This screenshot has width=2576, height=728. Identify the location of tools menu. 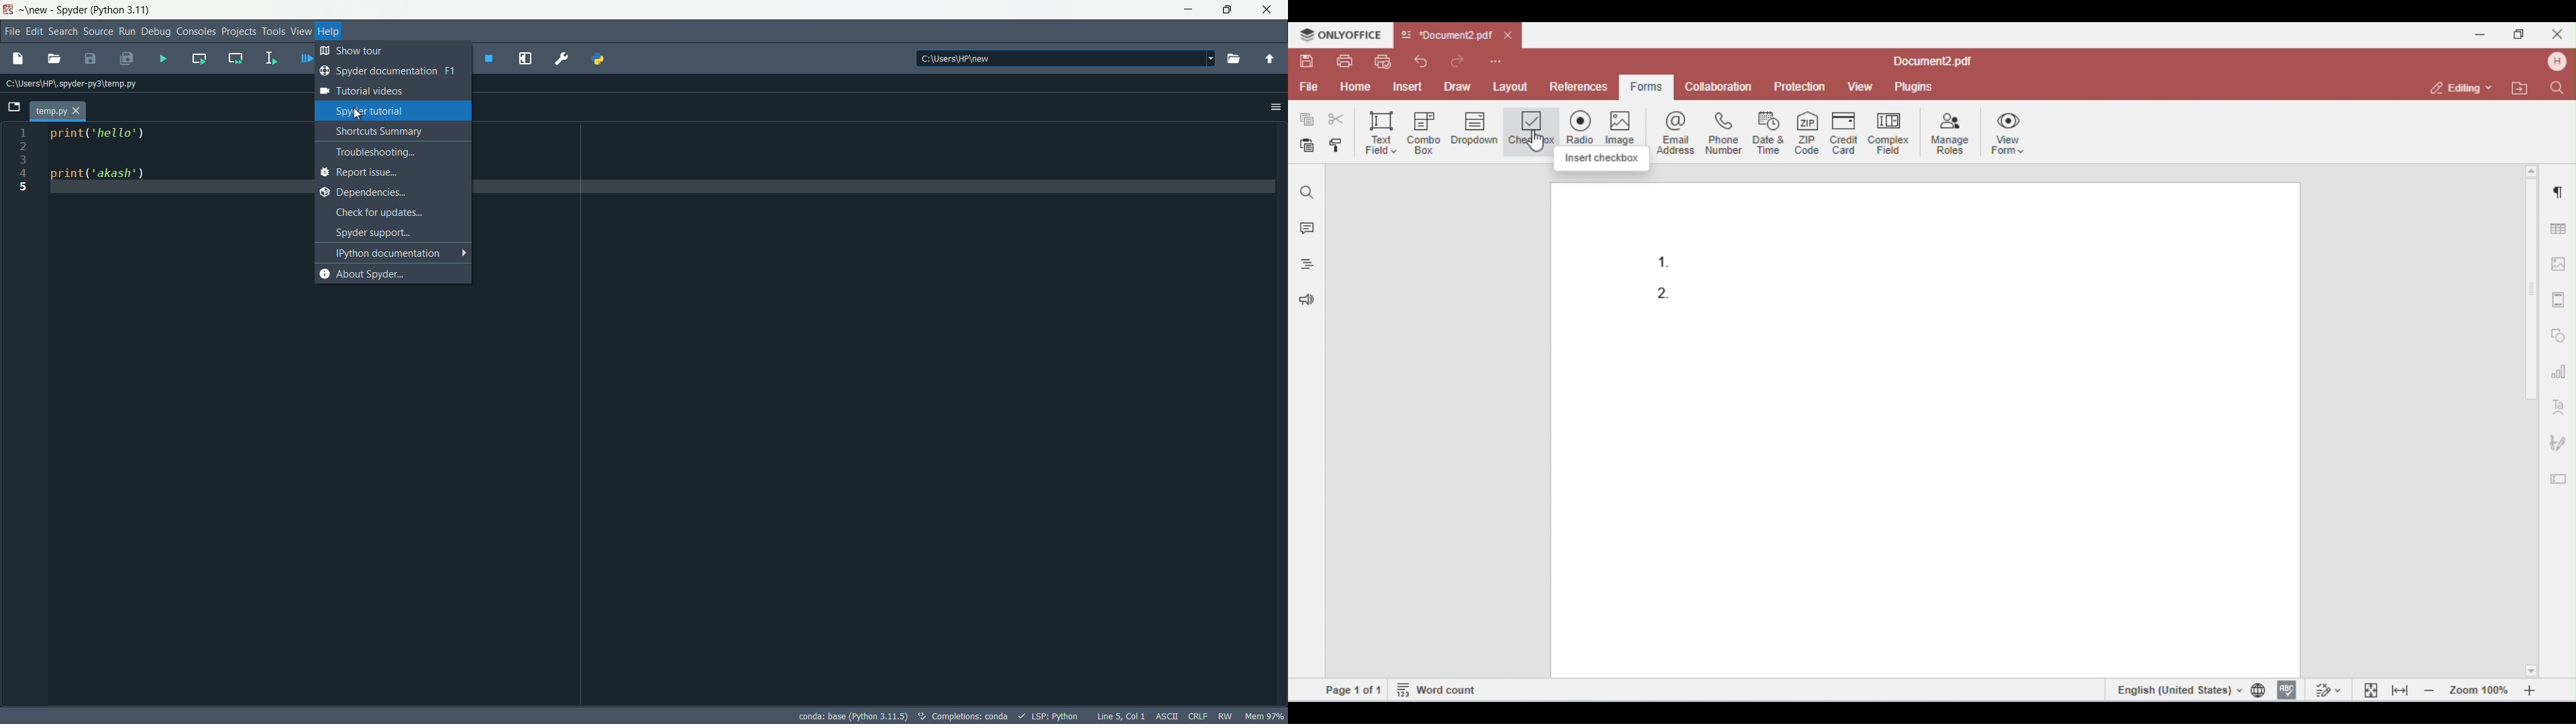
(273, 32).